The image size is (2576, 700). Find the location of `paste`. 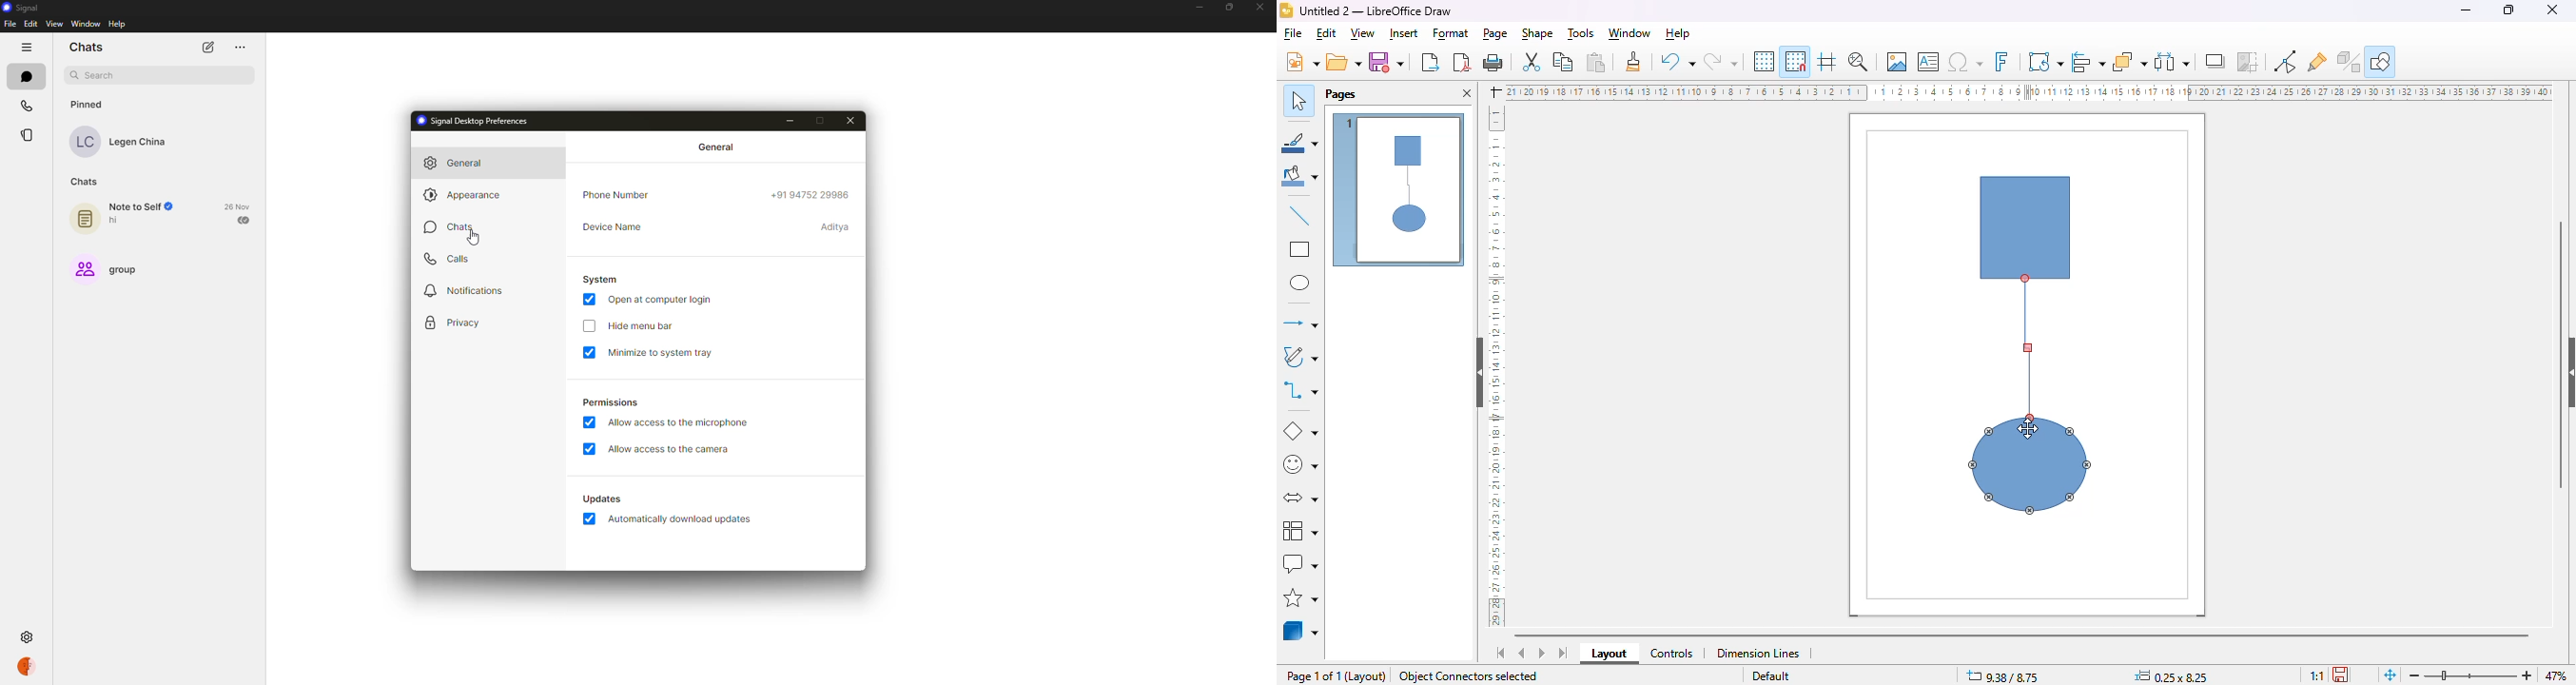

paste is located at coordinates (1596, 62).